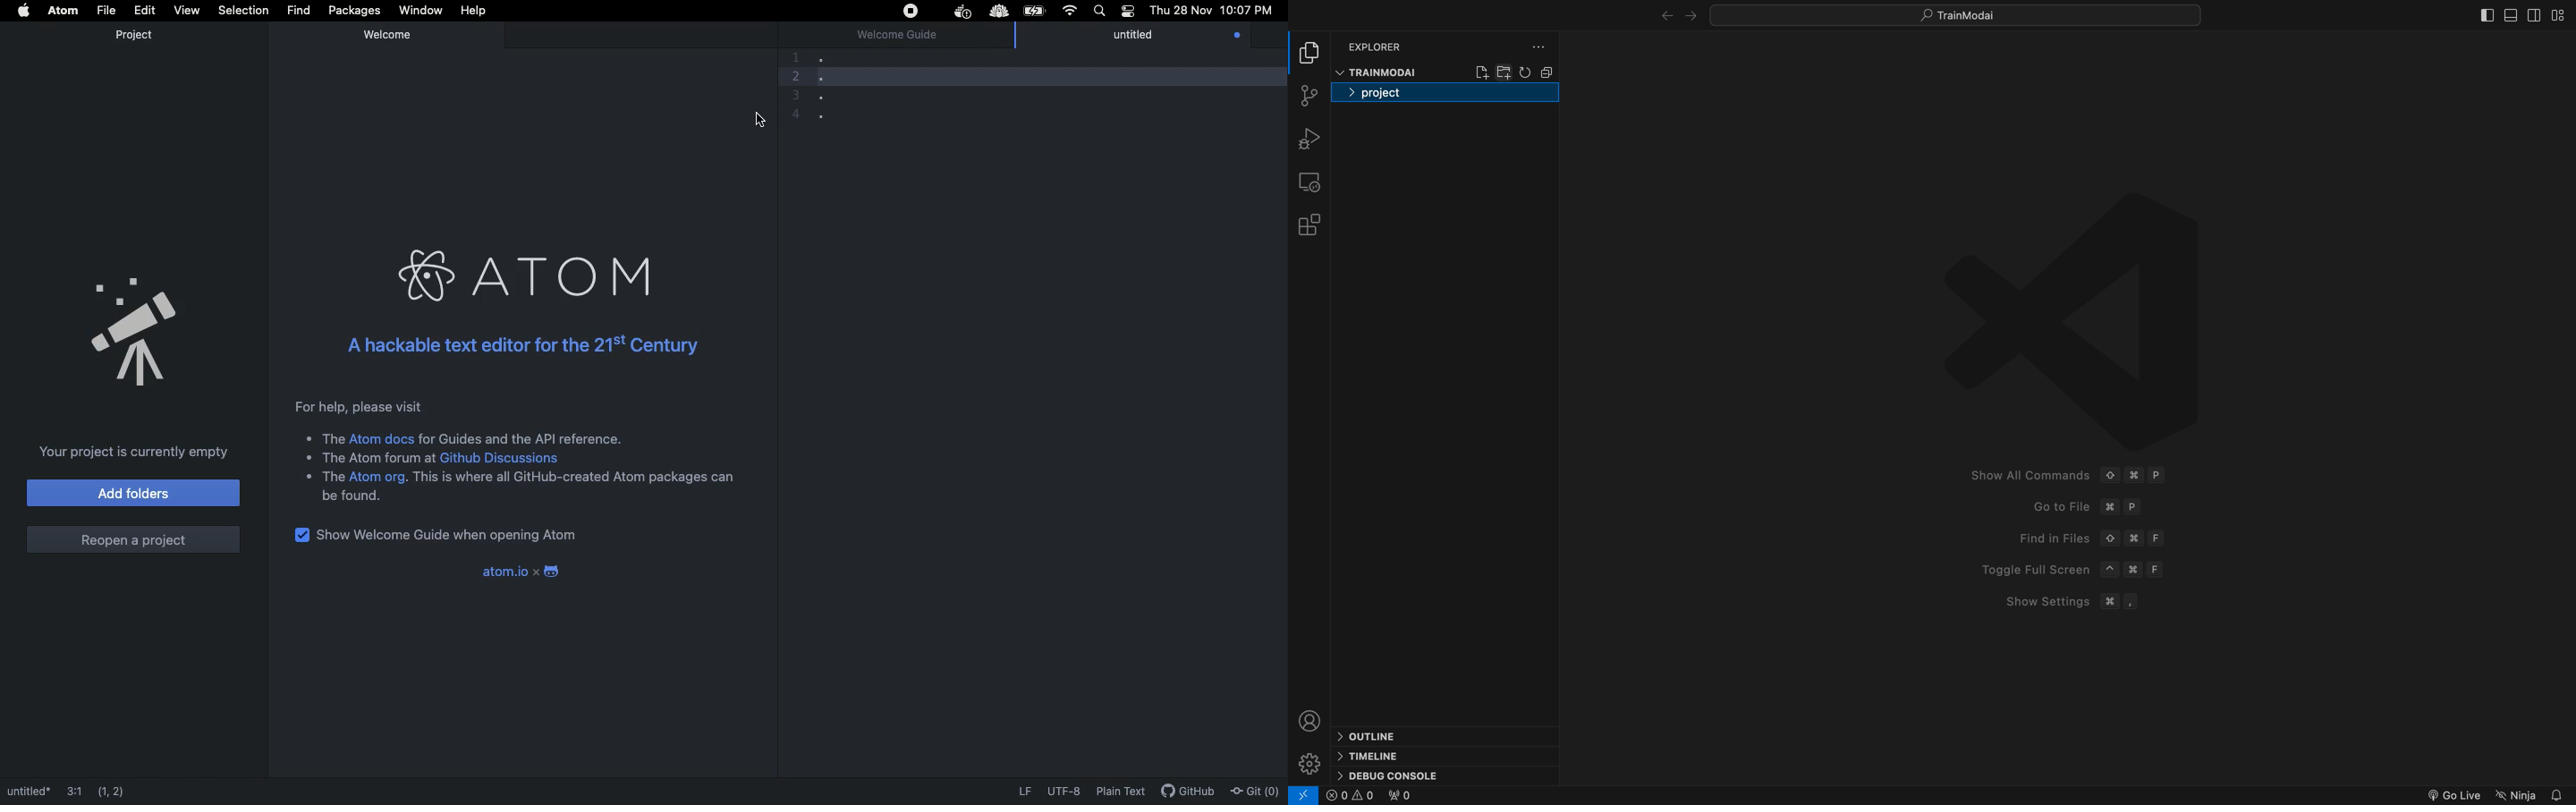 The width and height of the screenshot is (2576, 812). Describe the element at coordinates (2509, 16) in the screenshot. I see `toggle primary bar` at that location.